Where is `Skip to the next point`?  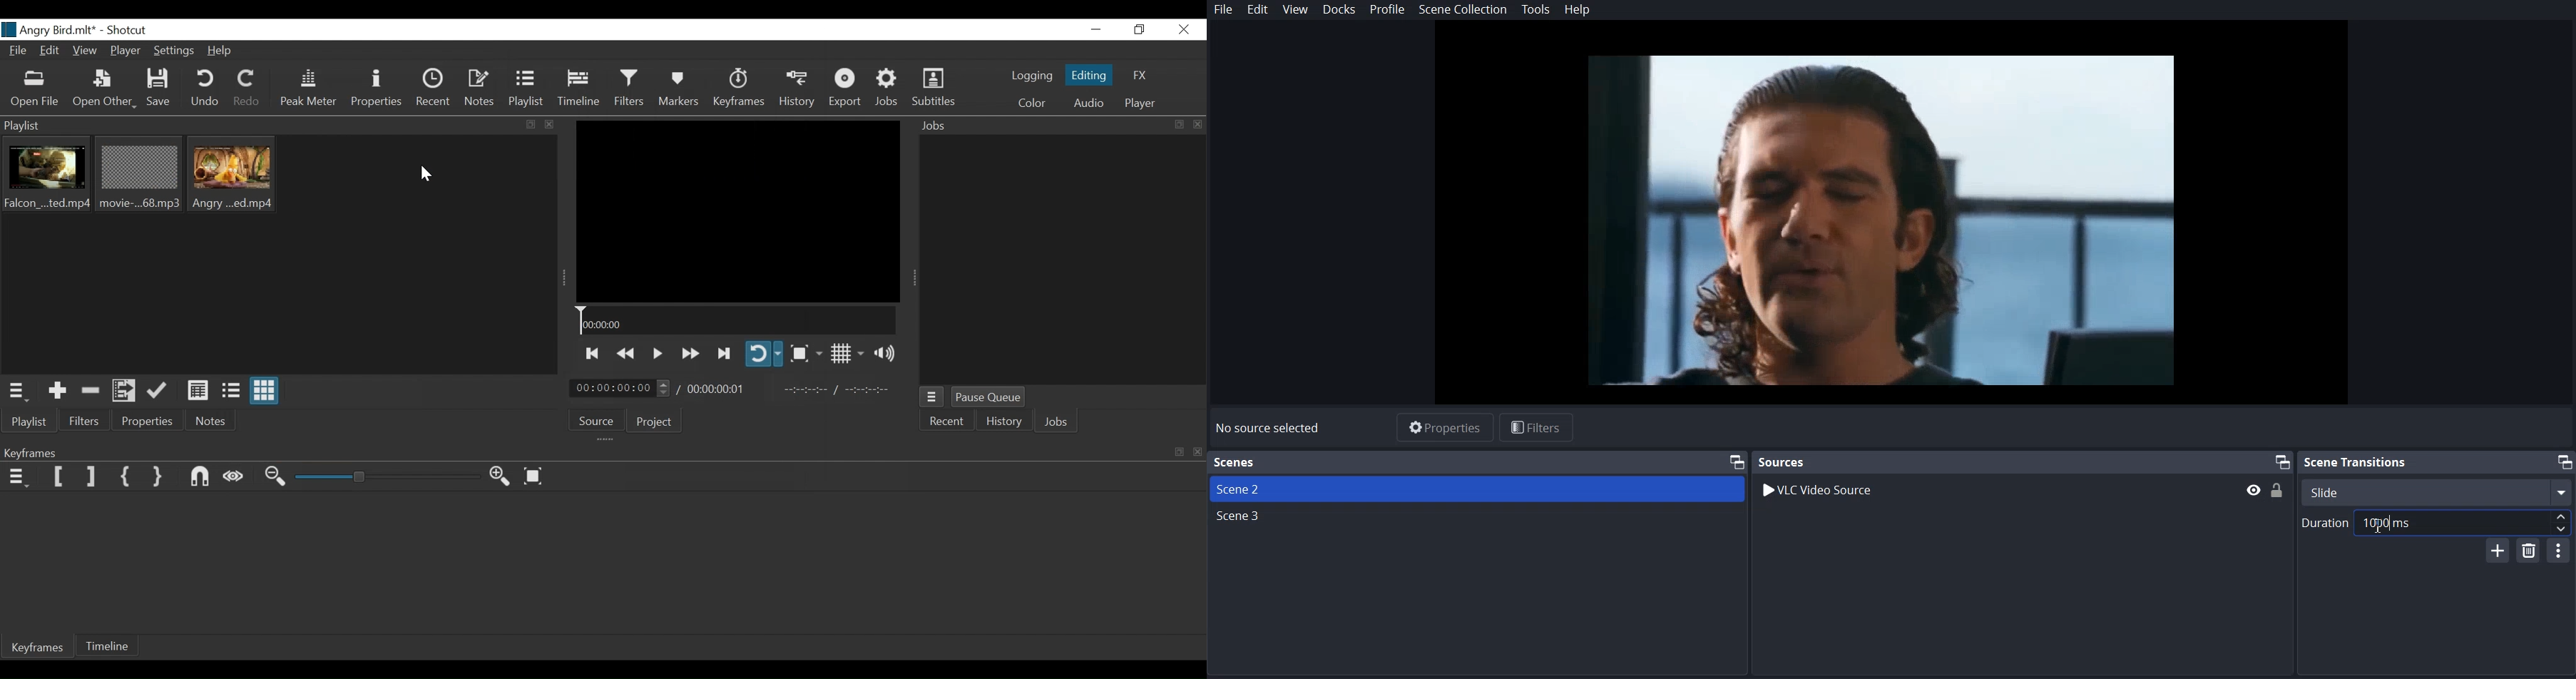
Skip to the next point is located at coordinates (727, 351).